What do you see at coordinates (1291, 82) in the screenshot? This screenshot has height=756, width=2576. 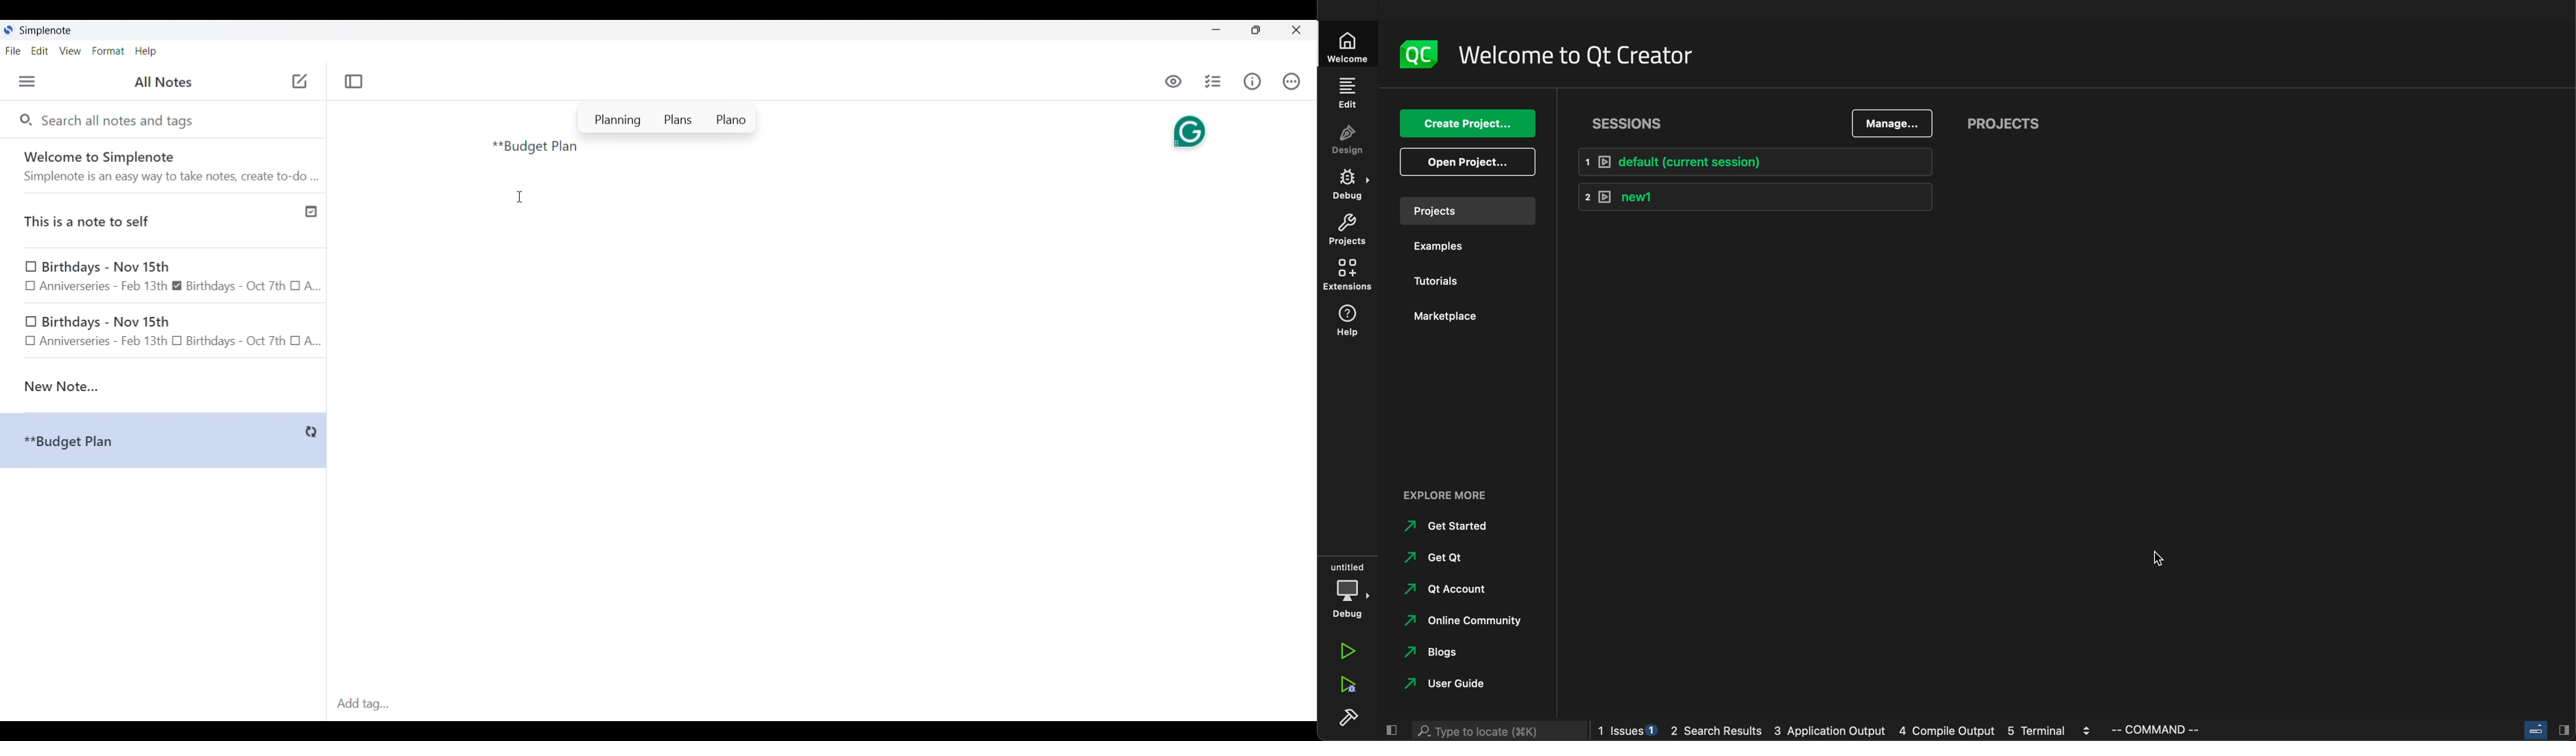 I see `Actions` at bounding box center [1291, 82].